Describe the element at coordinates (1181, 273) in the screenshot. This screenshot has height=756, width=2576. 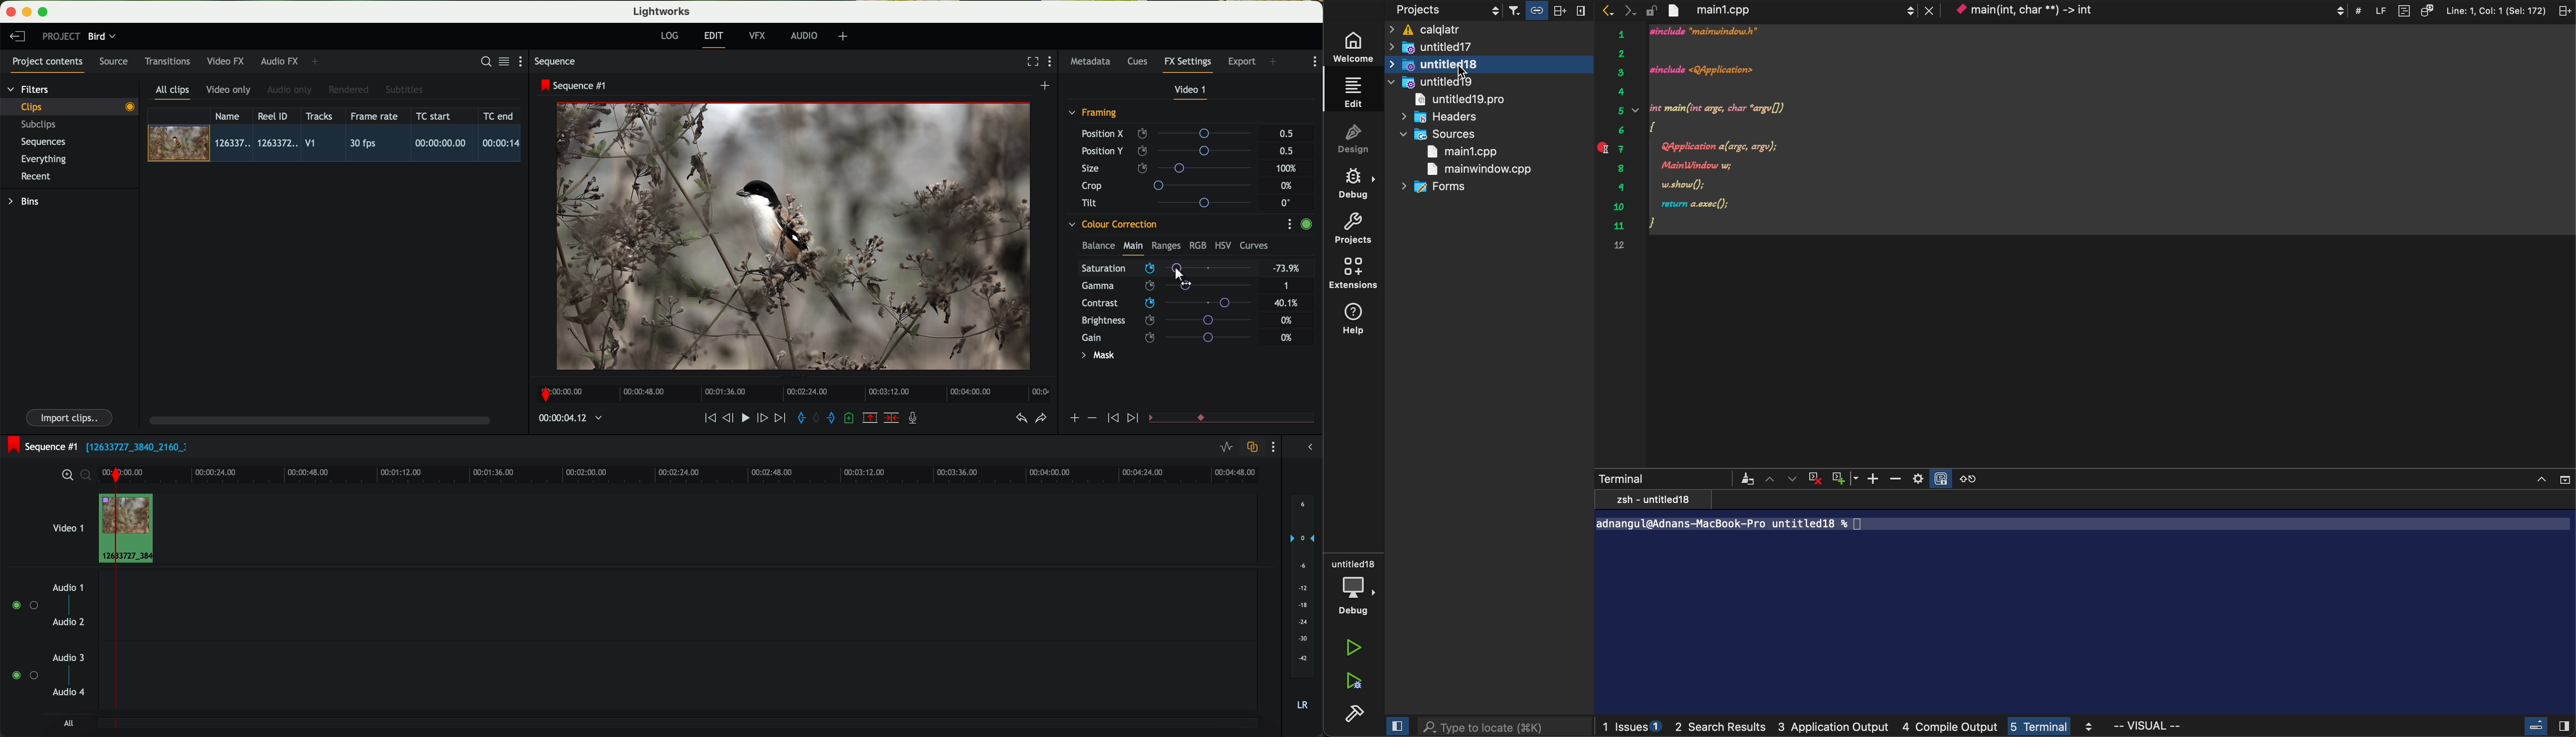
I see `mouse up` at that location.